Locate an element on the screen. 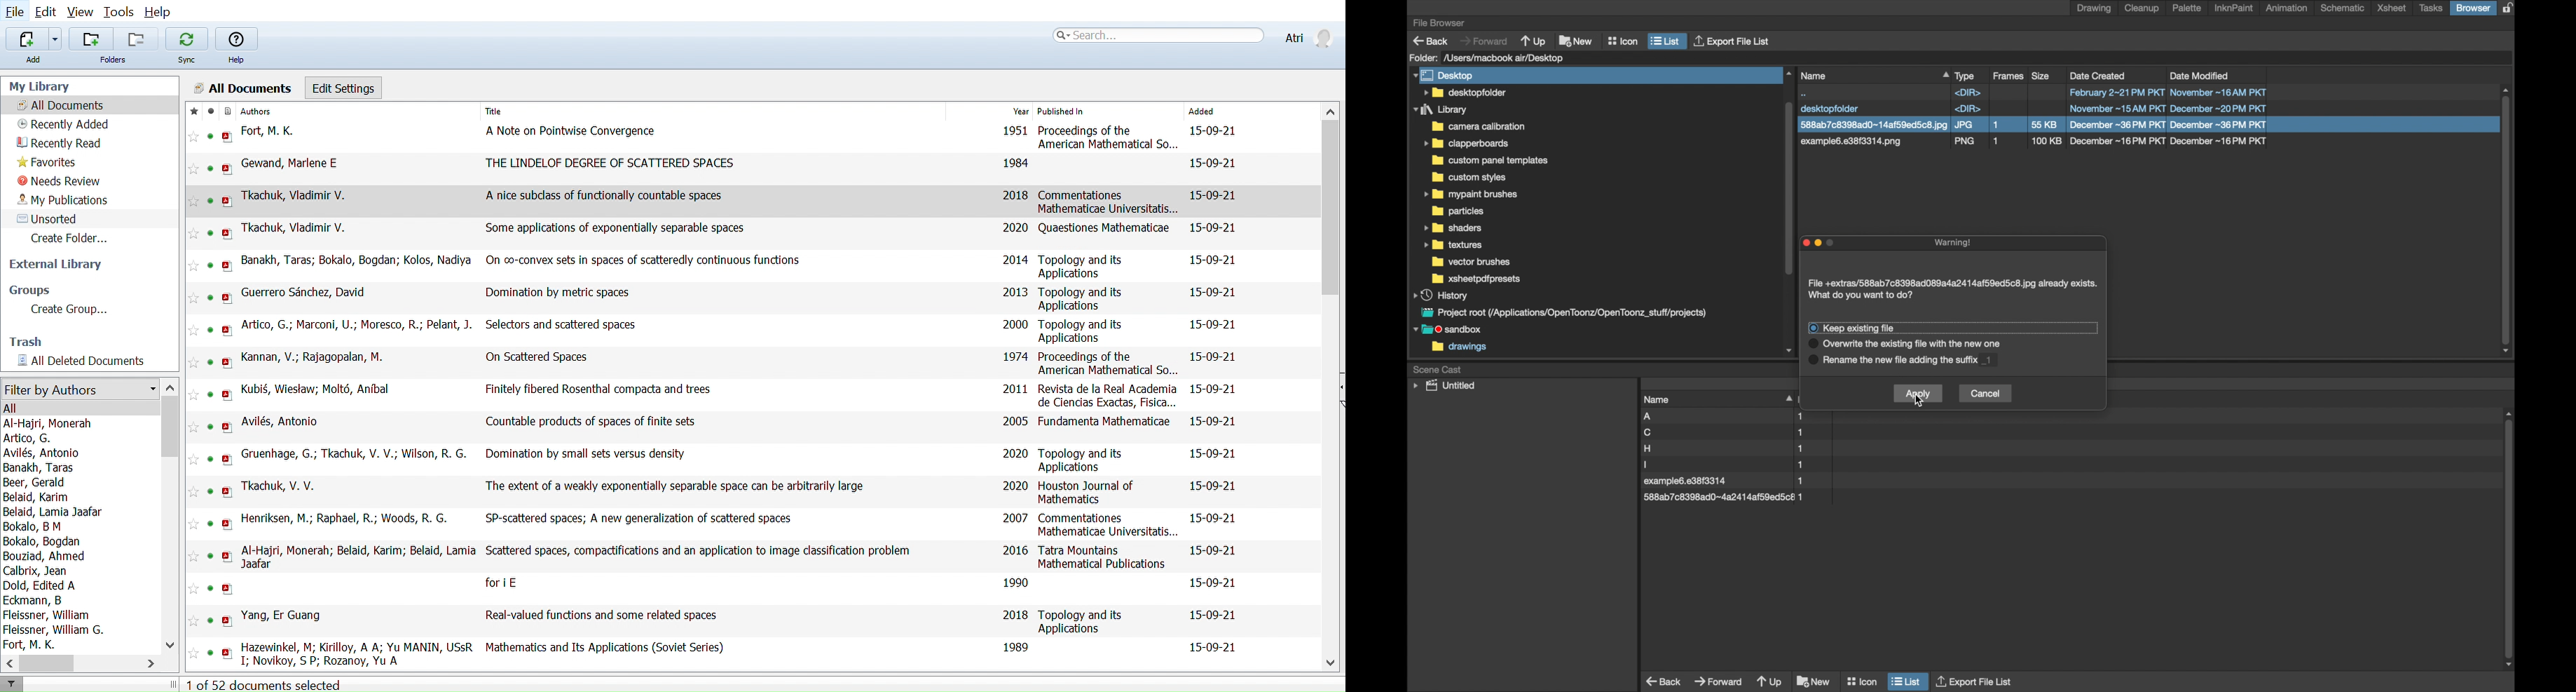 The image size is (2576, 700). Add this reference to favorites is located at coordinates (193, 589).